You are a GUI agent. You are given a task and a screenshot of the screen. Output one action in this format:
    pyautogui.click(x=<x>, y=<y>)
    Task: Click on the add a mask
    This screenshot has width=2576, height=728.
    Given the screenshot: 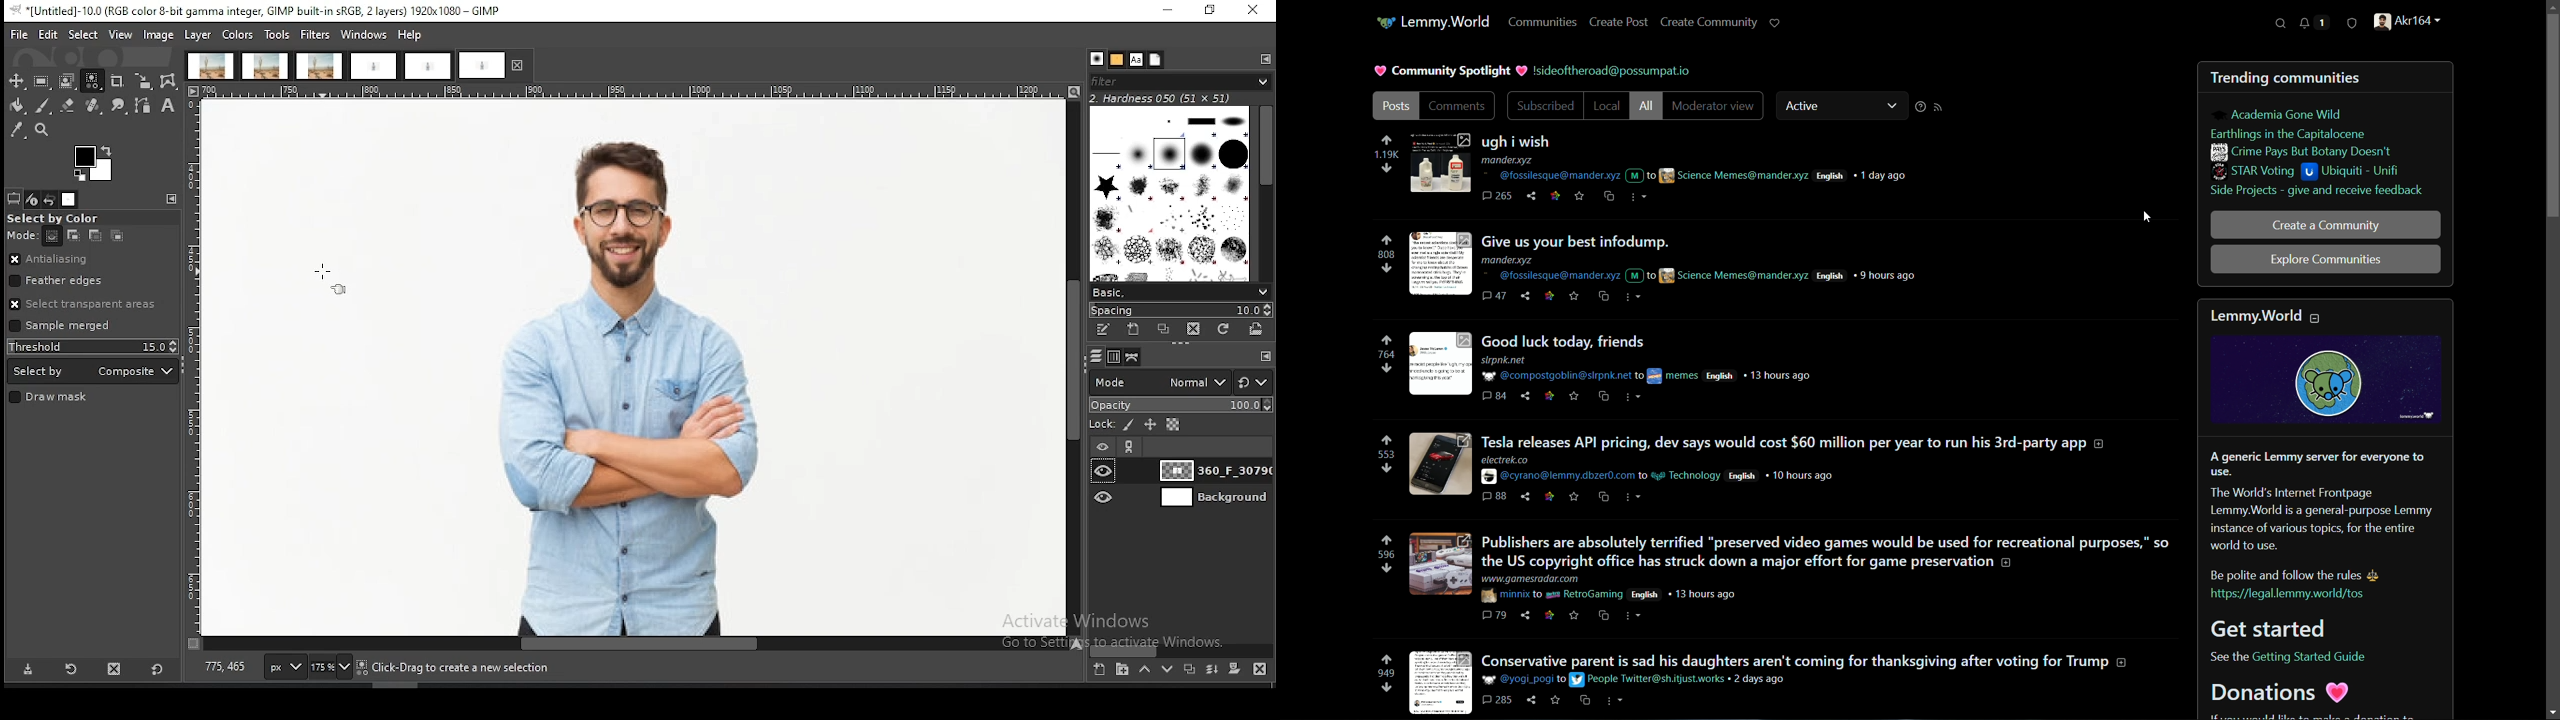 What is the action you would take?
    pyautogui.click(x=1234, y=668)
    